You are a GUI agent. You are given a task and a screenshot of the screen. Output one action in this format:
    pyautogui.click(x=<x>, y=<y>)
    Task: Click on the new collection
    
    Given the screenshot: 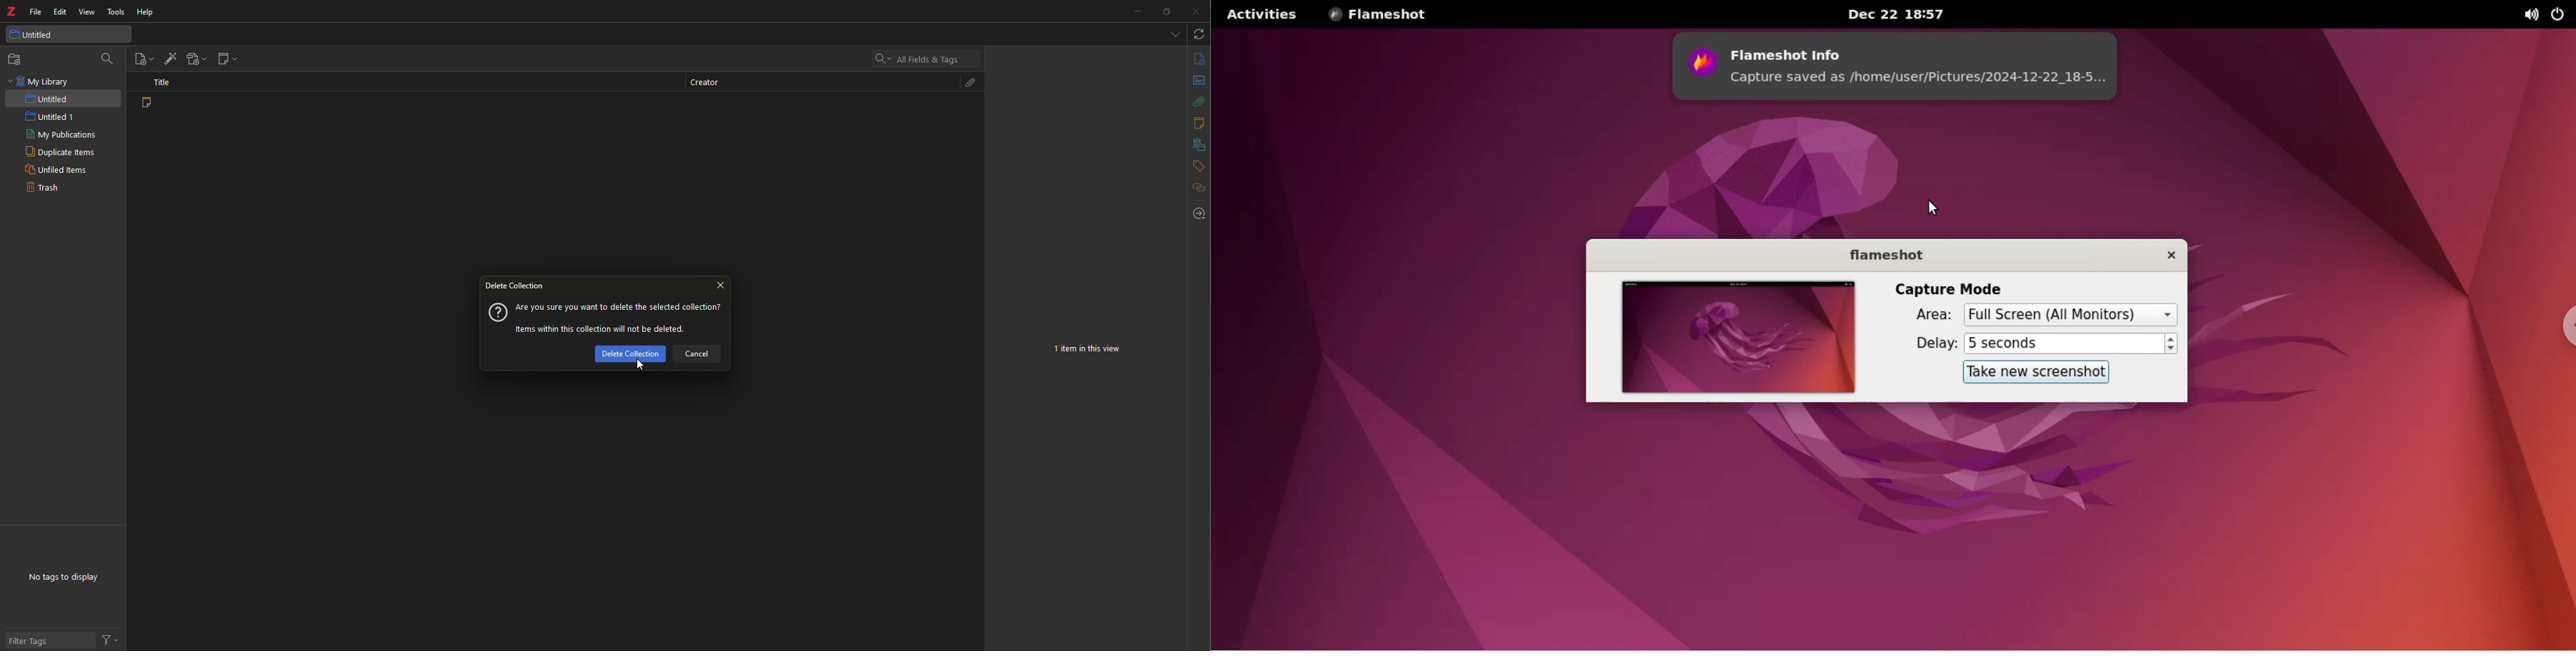 What is the action you would take?
    pyautogui.click(x=17, y=59)
    